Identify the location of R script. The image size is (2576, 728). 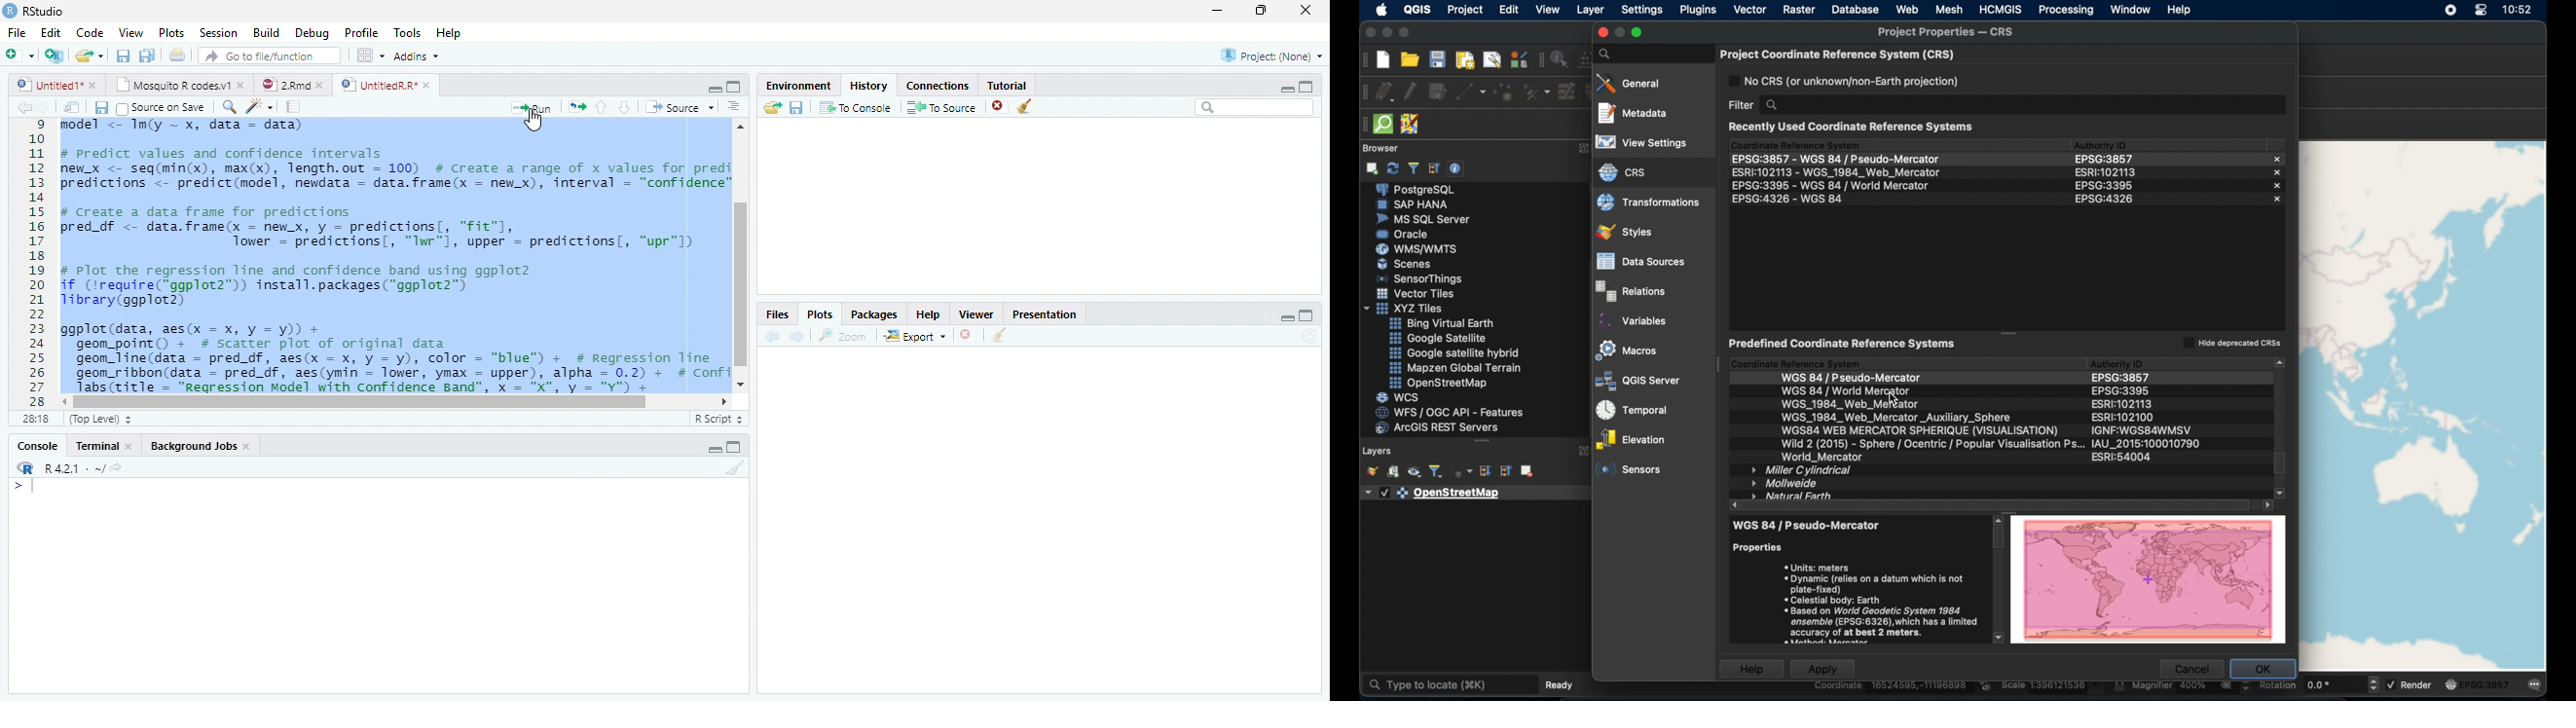
(718, 419).